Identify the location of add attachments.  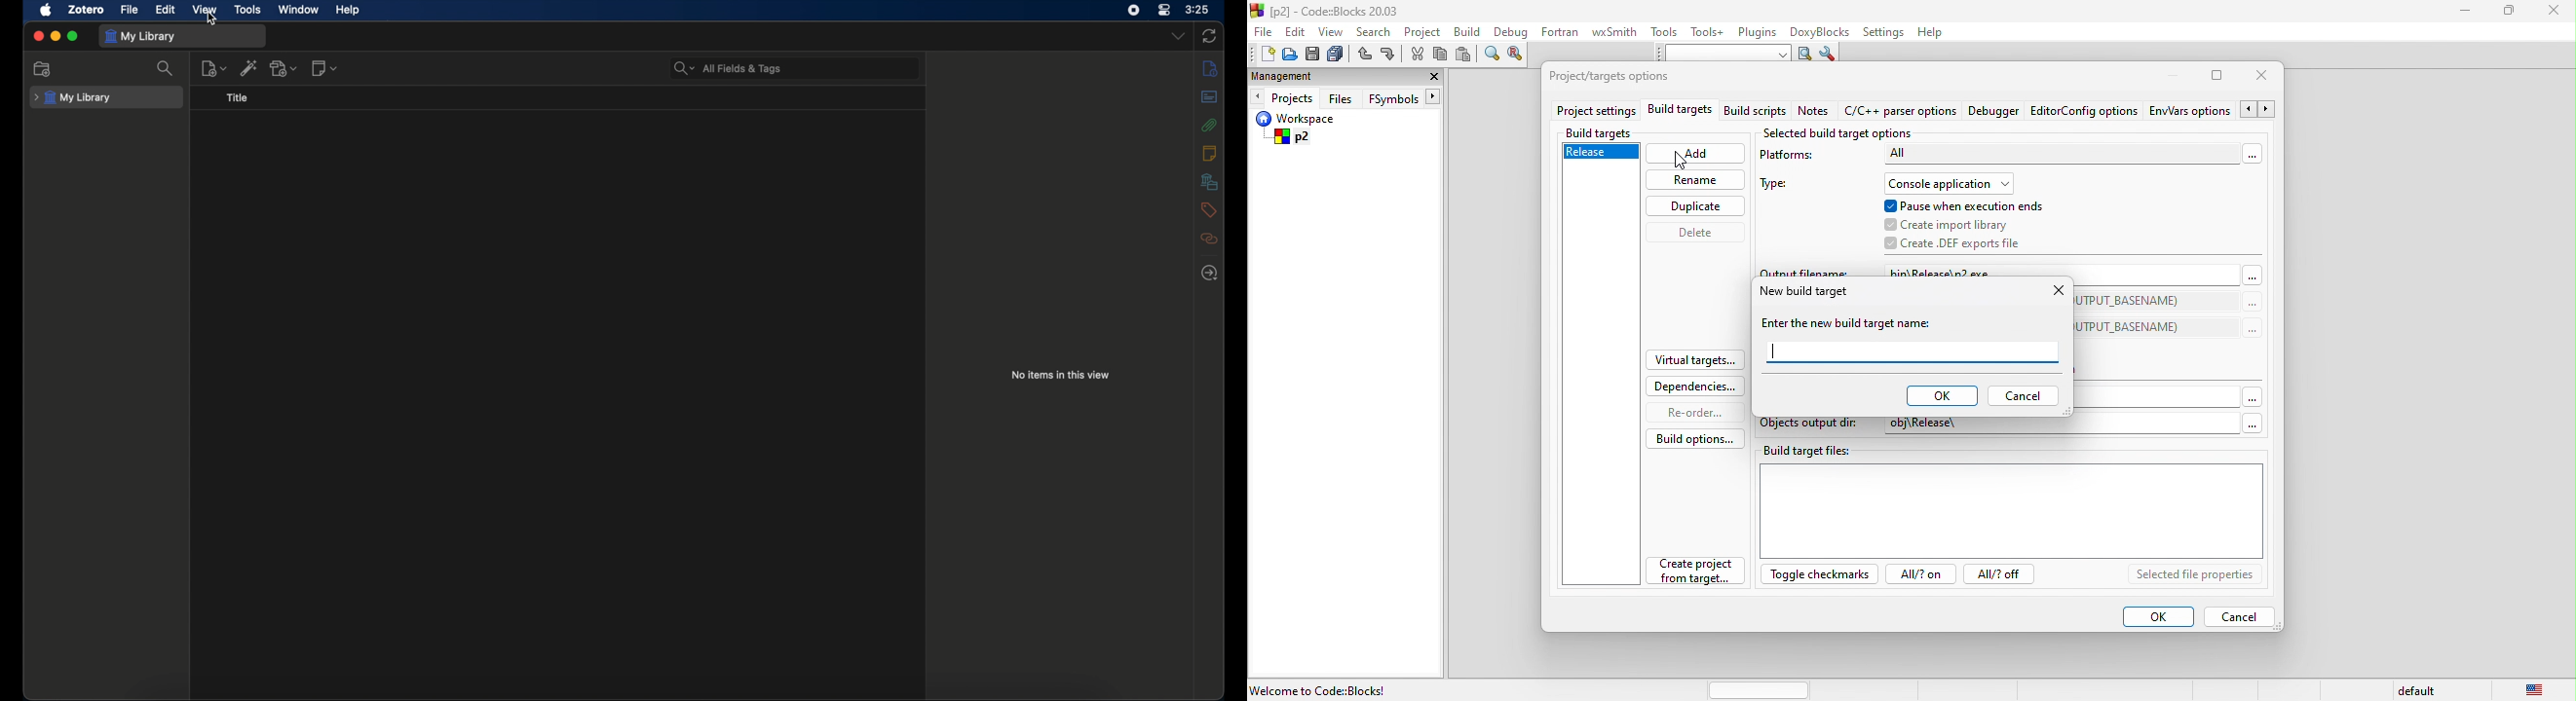
(284, 68).